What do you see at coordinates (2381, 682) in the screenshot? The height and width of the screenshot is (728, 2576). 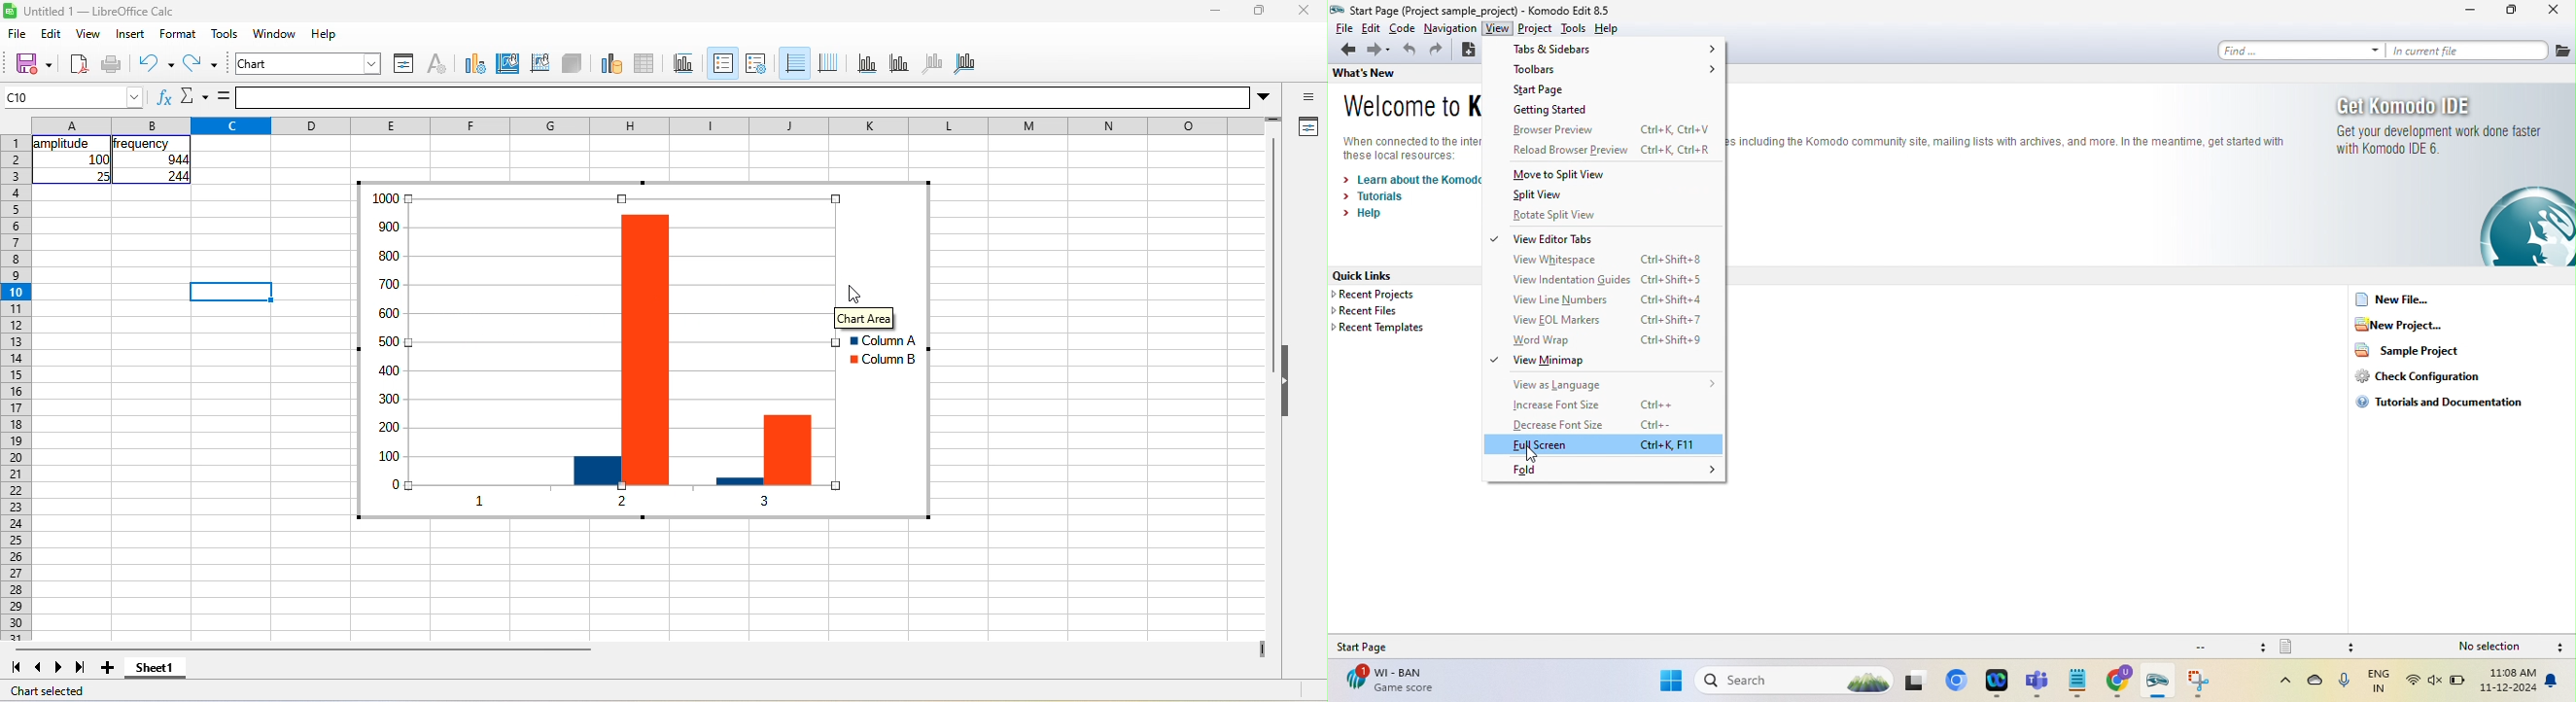 I see `english` at bounding box center [2381, 682].